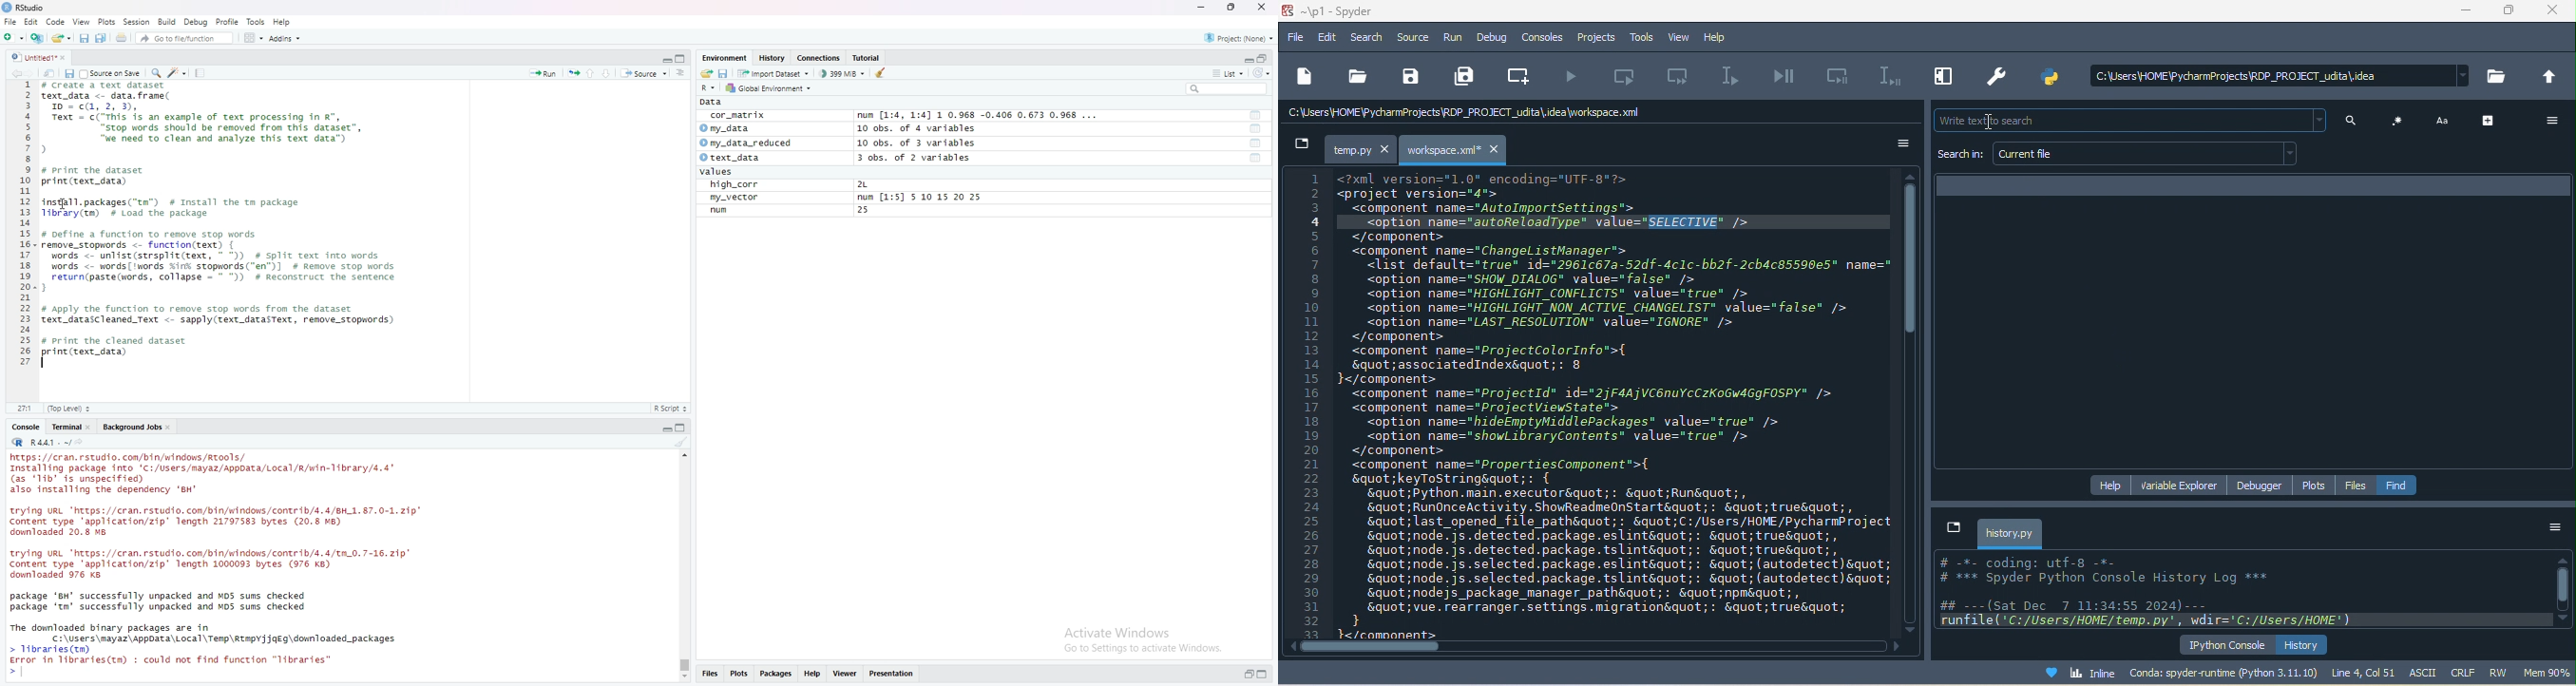  What do you see at coordinates (2112, 484) in the screenshot?
I see `help` at bounding box center [2112, 484].